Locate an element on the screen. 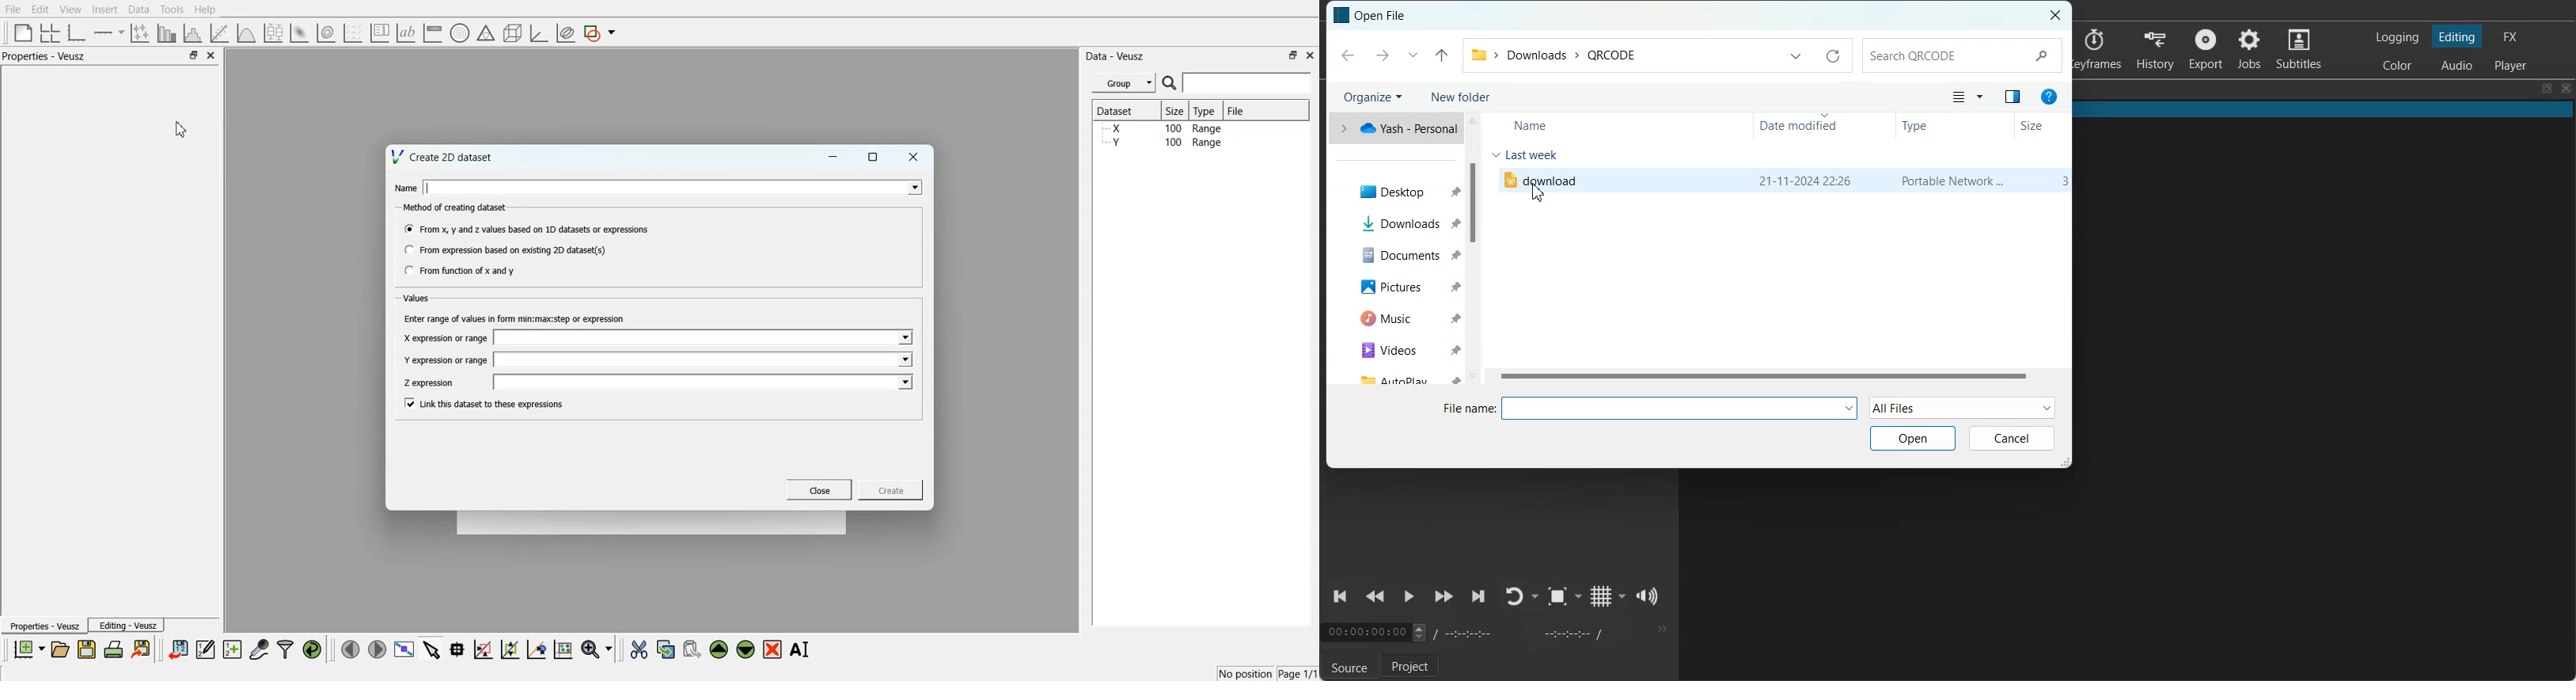 The image size is (2576, 700). type is located at coordinates (1954, 181).